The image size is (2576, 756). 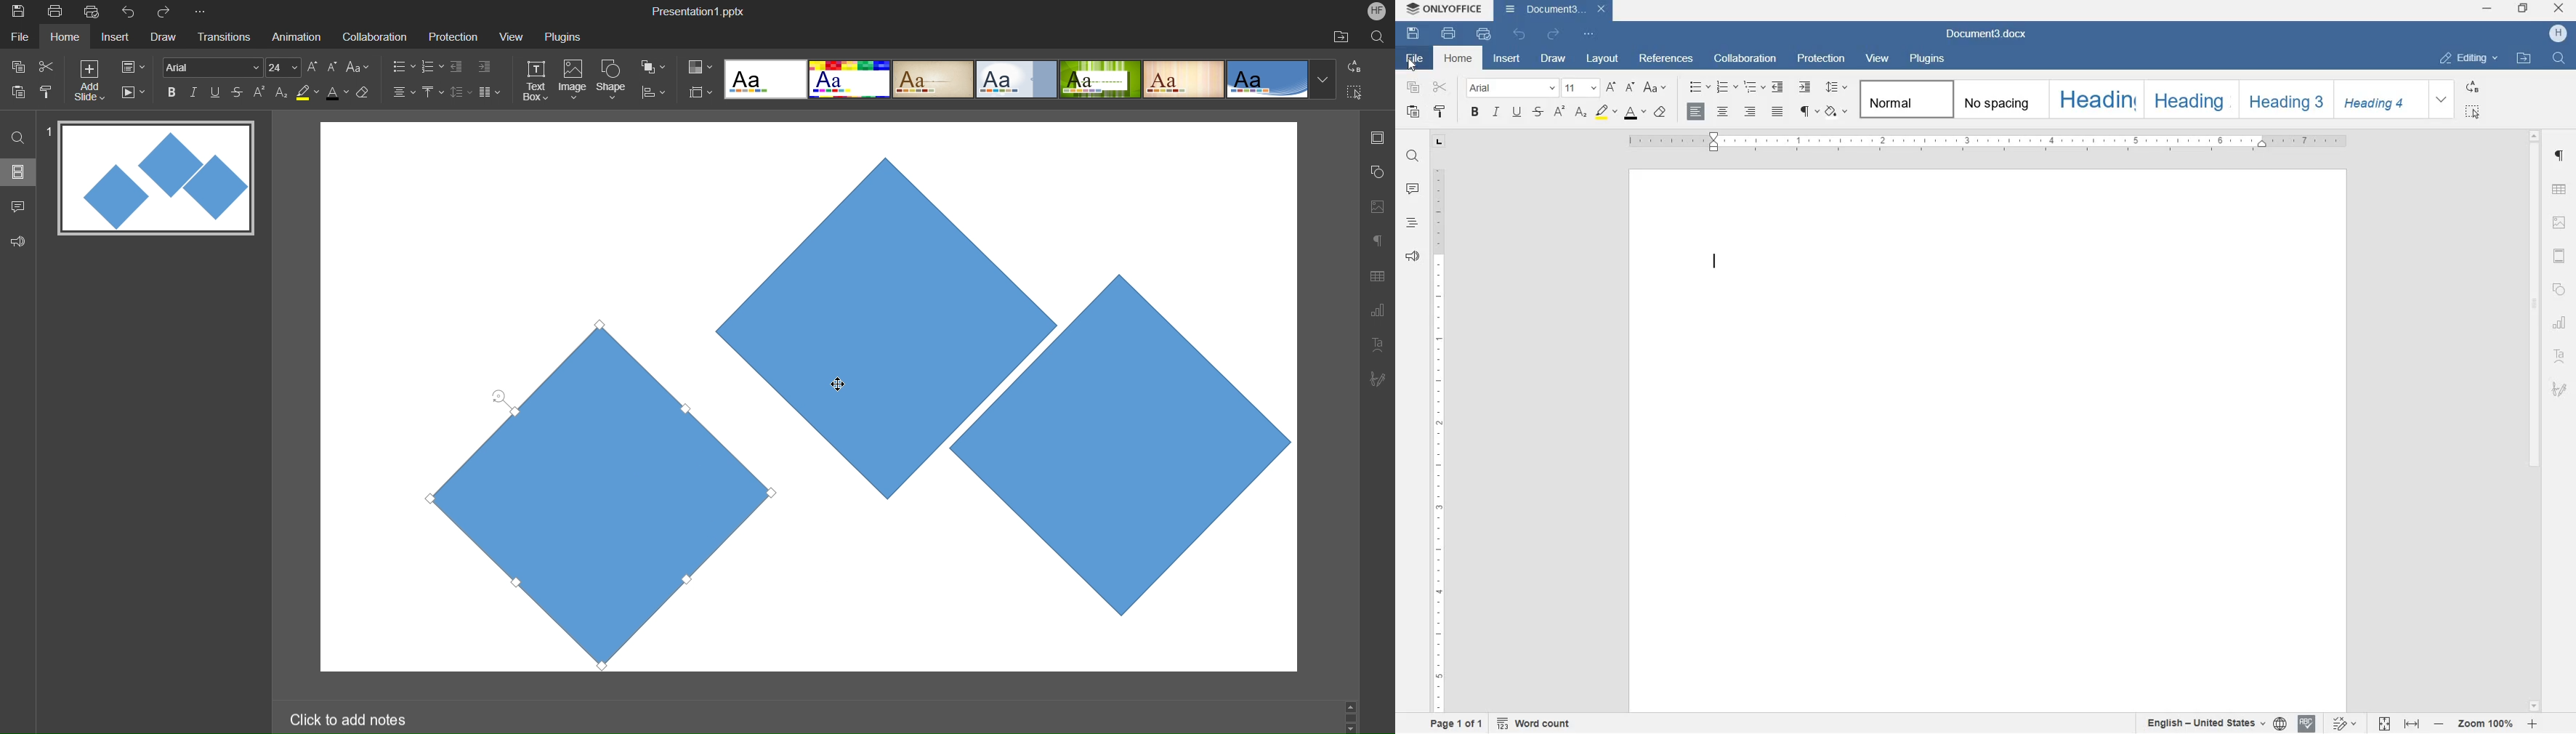 What do you see at coordinates (238, 92) in the screenshot?
I see `Strikethrough` at bounding box center [238, 92].